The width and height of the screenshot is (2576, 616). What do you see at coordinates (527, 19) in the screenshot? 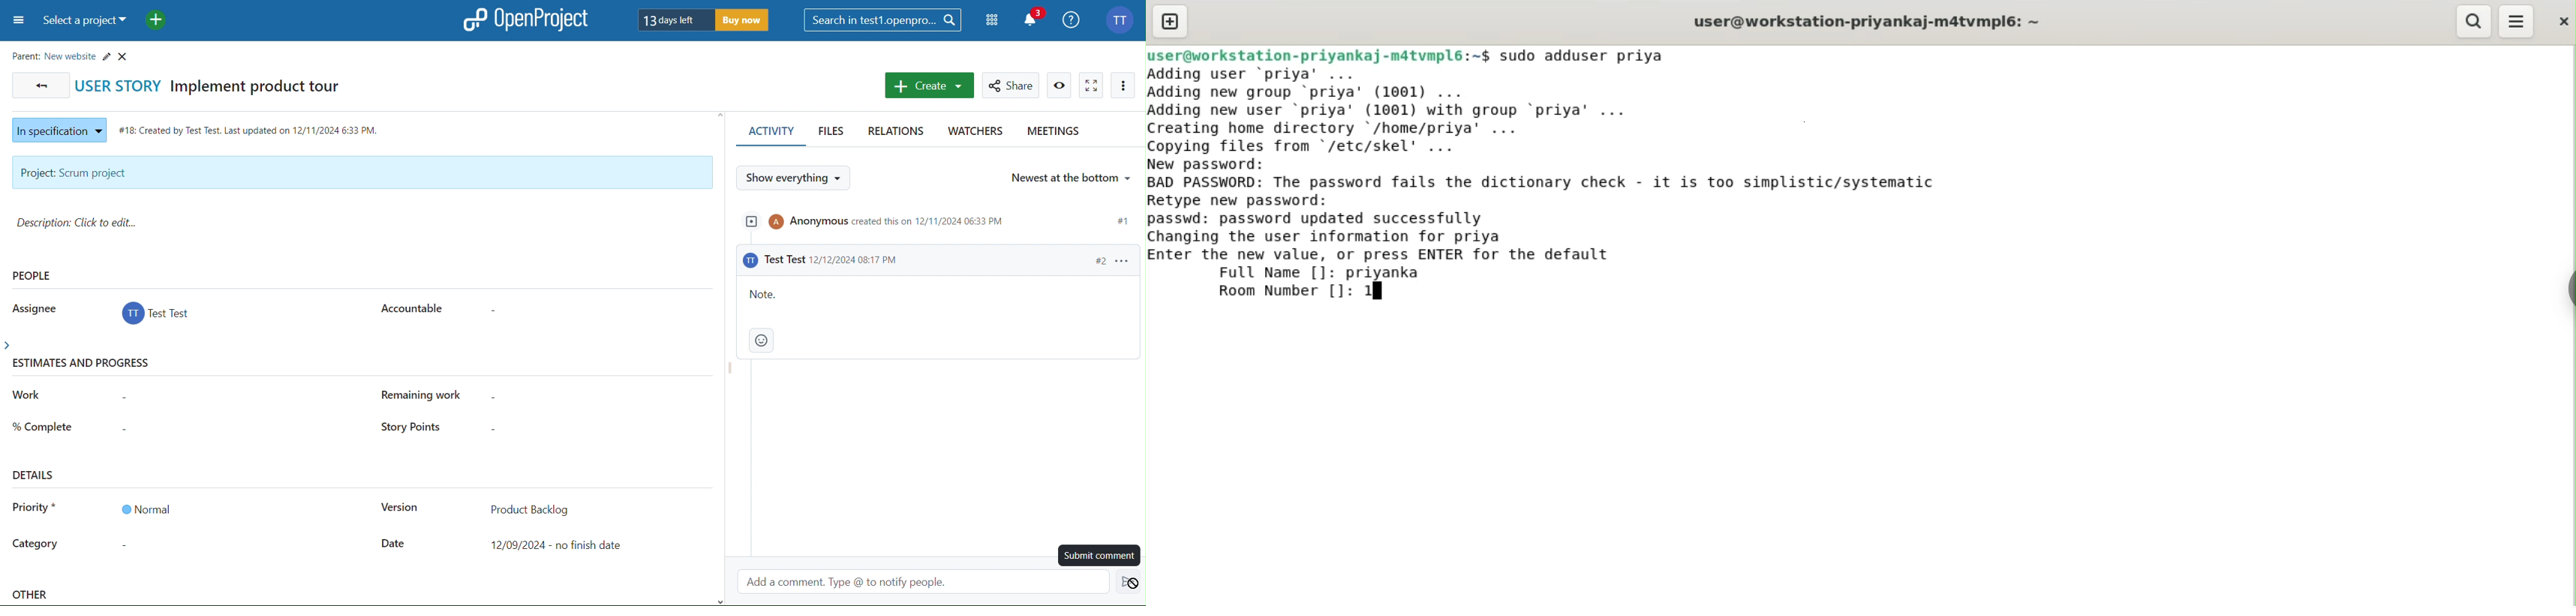
I see `OpenProject` at bounding box center [527, 19].